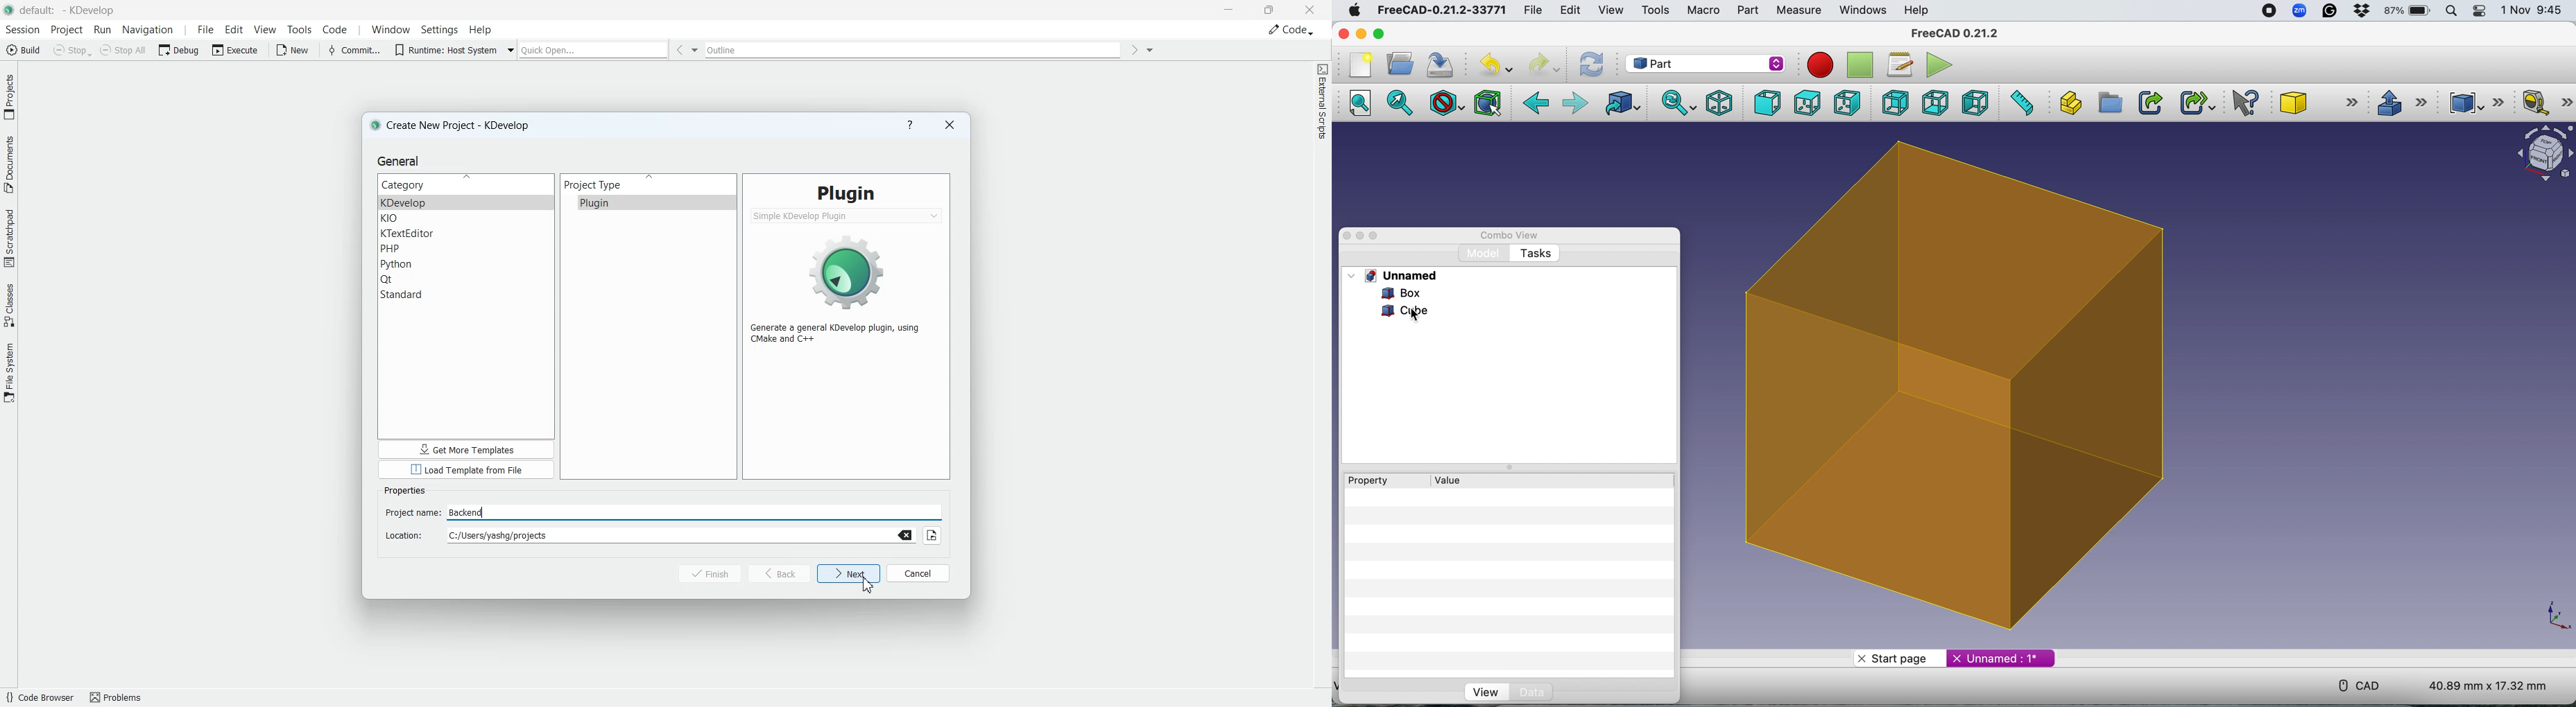 This screenshot has height=728, width=2576. What do you see at coordinates (1765, 103) in the screenshot?
I see `Front` at bounding box center [1765, 103].